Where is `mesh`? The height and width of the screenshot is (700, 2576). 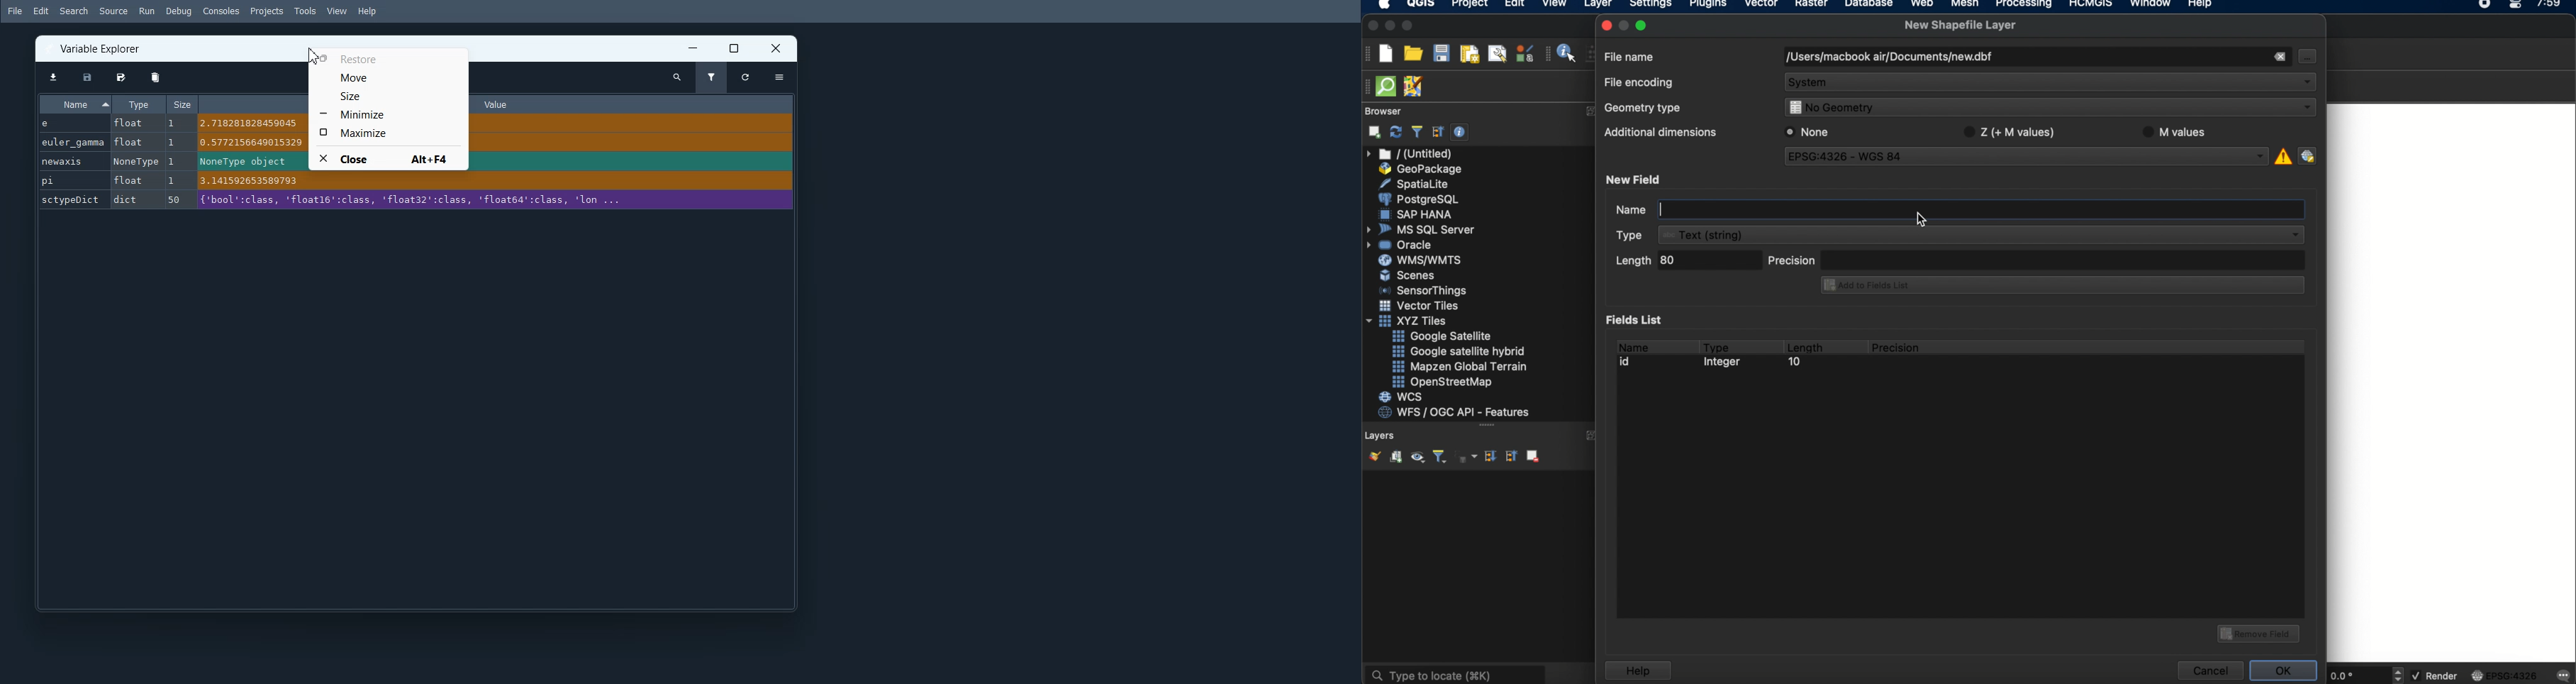
mesh is located at coordinates (1965, 5).